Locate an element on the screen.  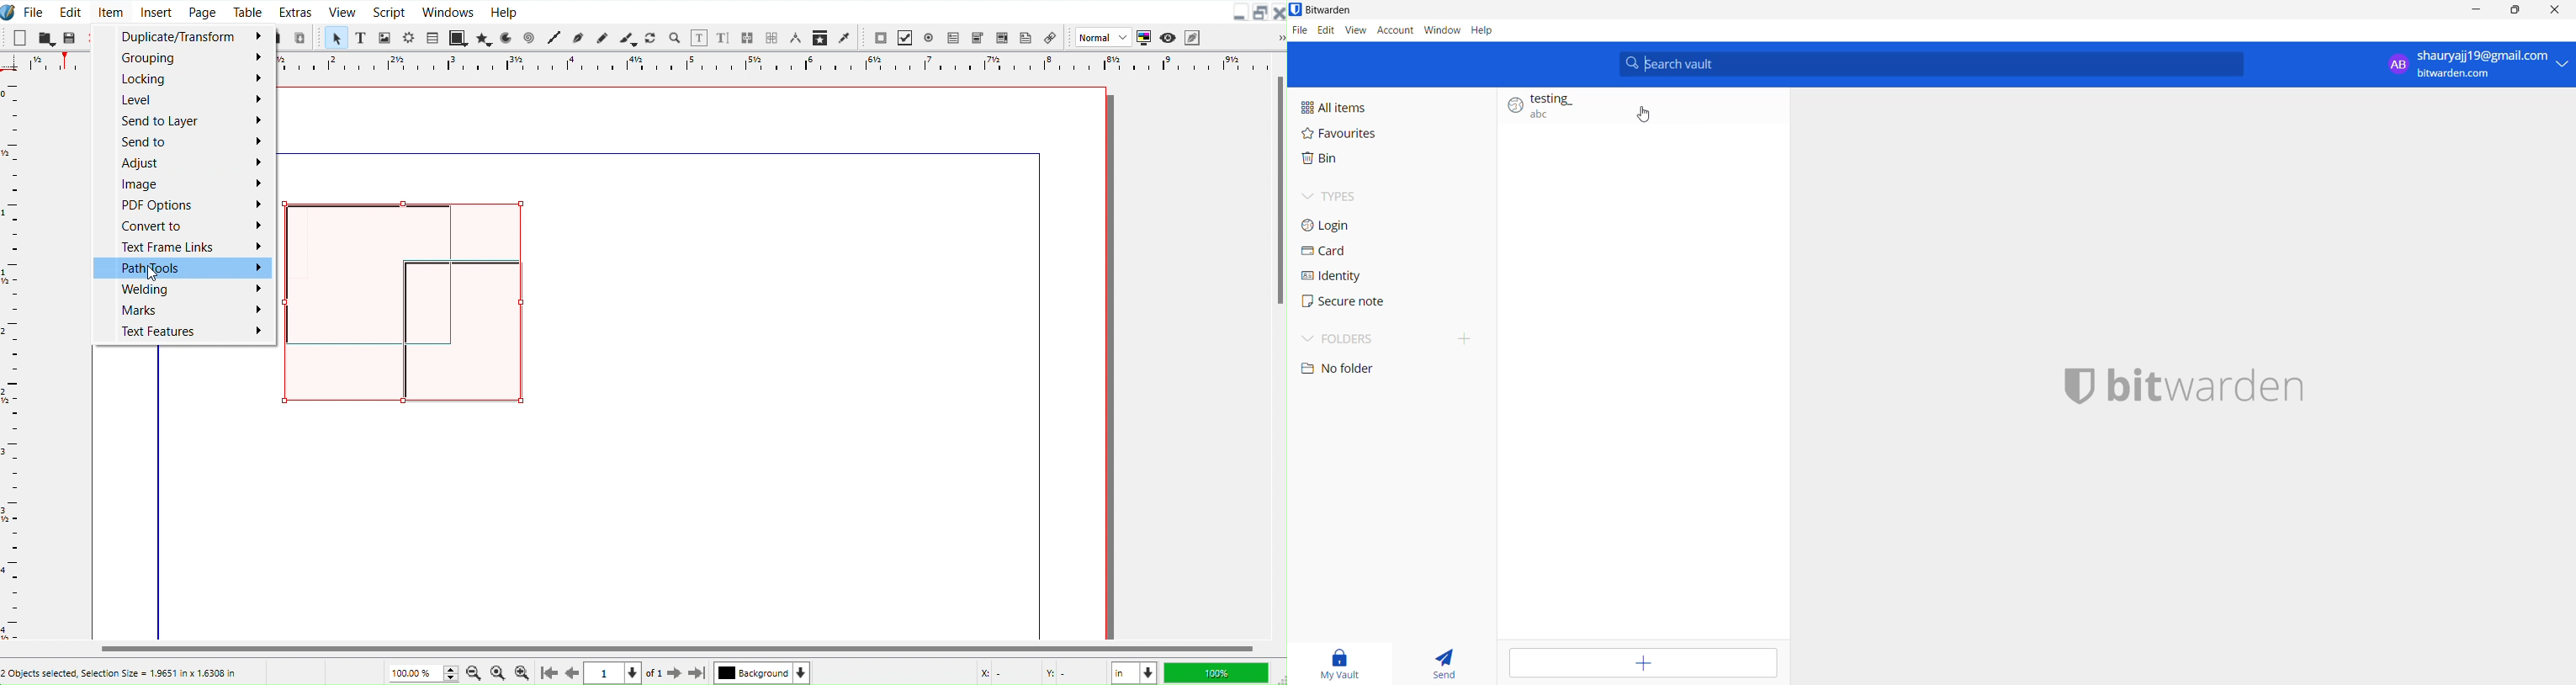
Grouping is located at coordinates (183, 58).